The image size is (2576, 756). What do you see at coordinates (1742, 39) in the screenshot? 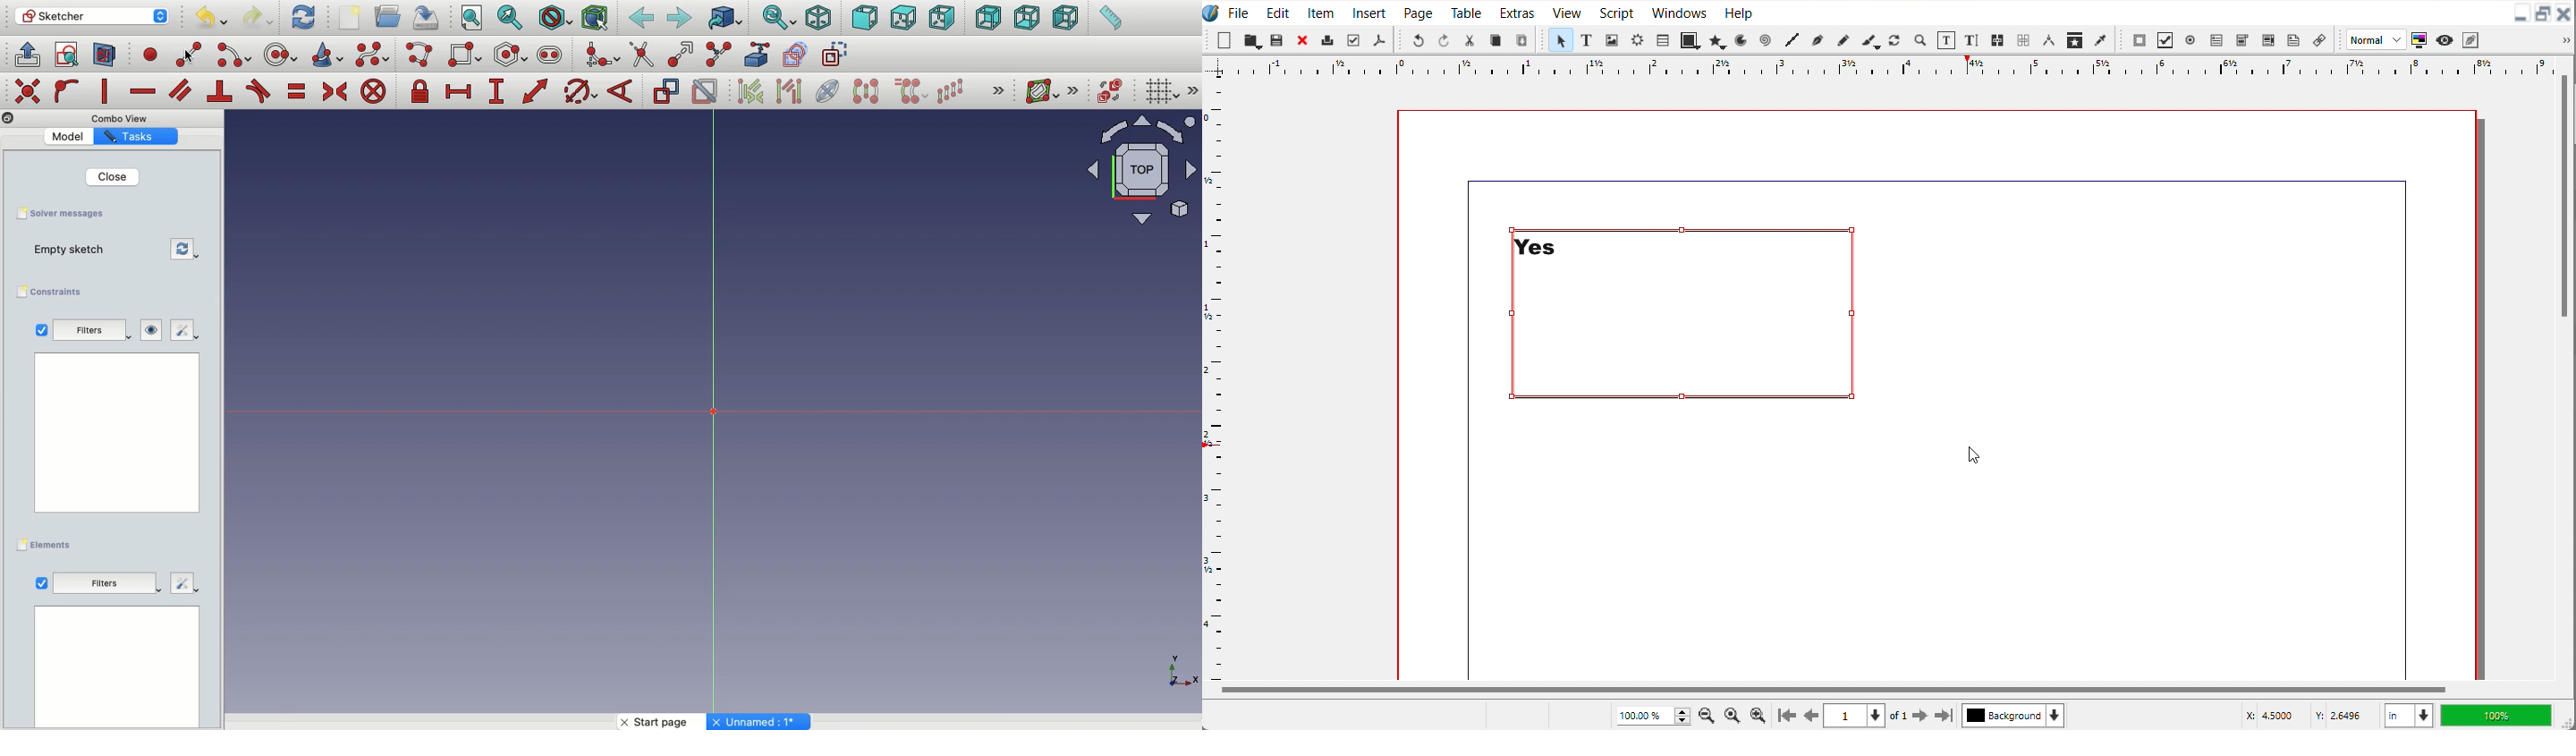
I see `Arc` at bounding box center [1742, 39].